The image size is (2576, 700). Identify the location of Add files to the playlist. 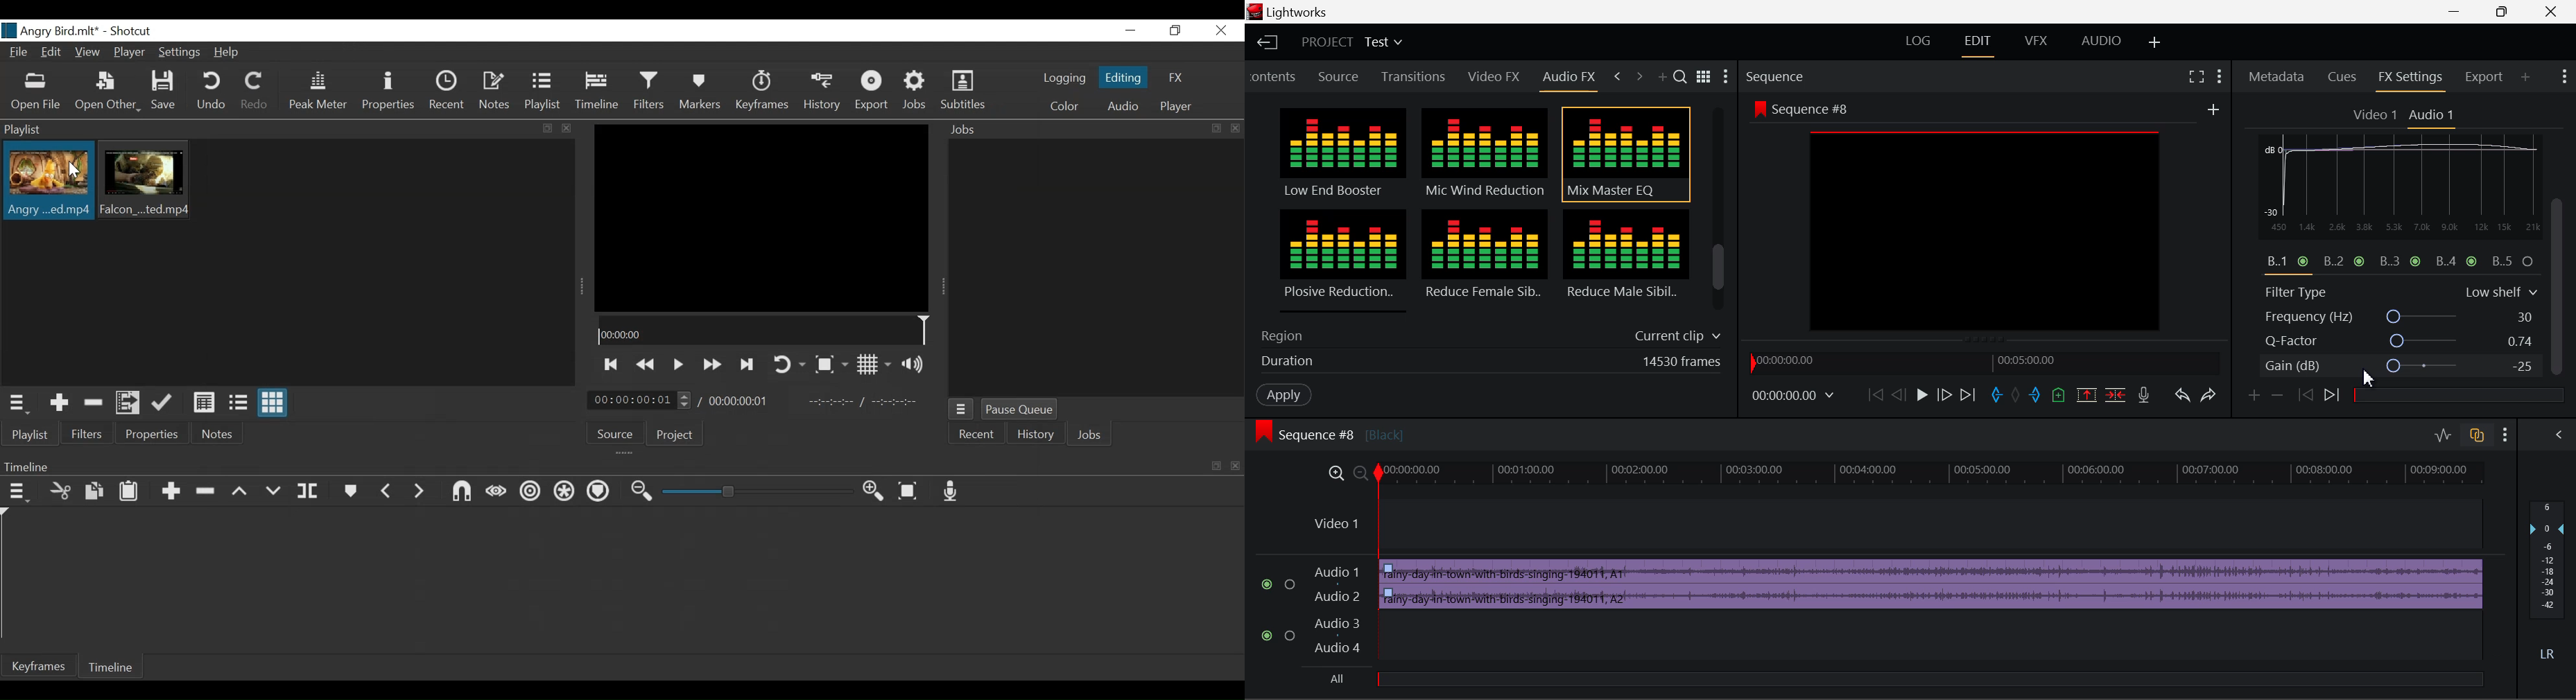
(129, 402).